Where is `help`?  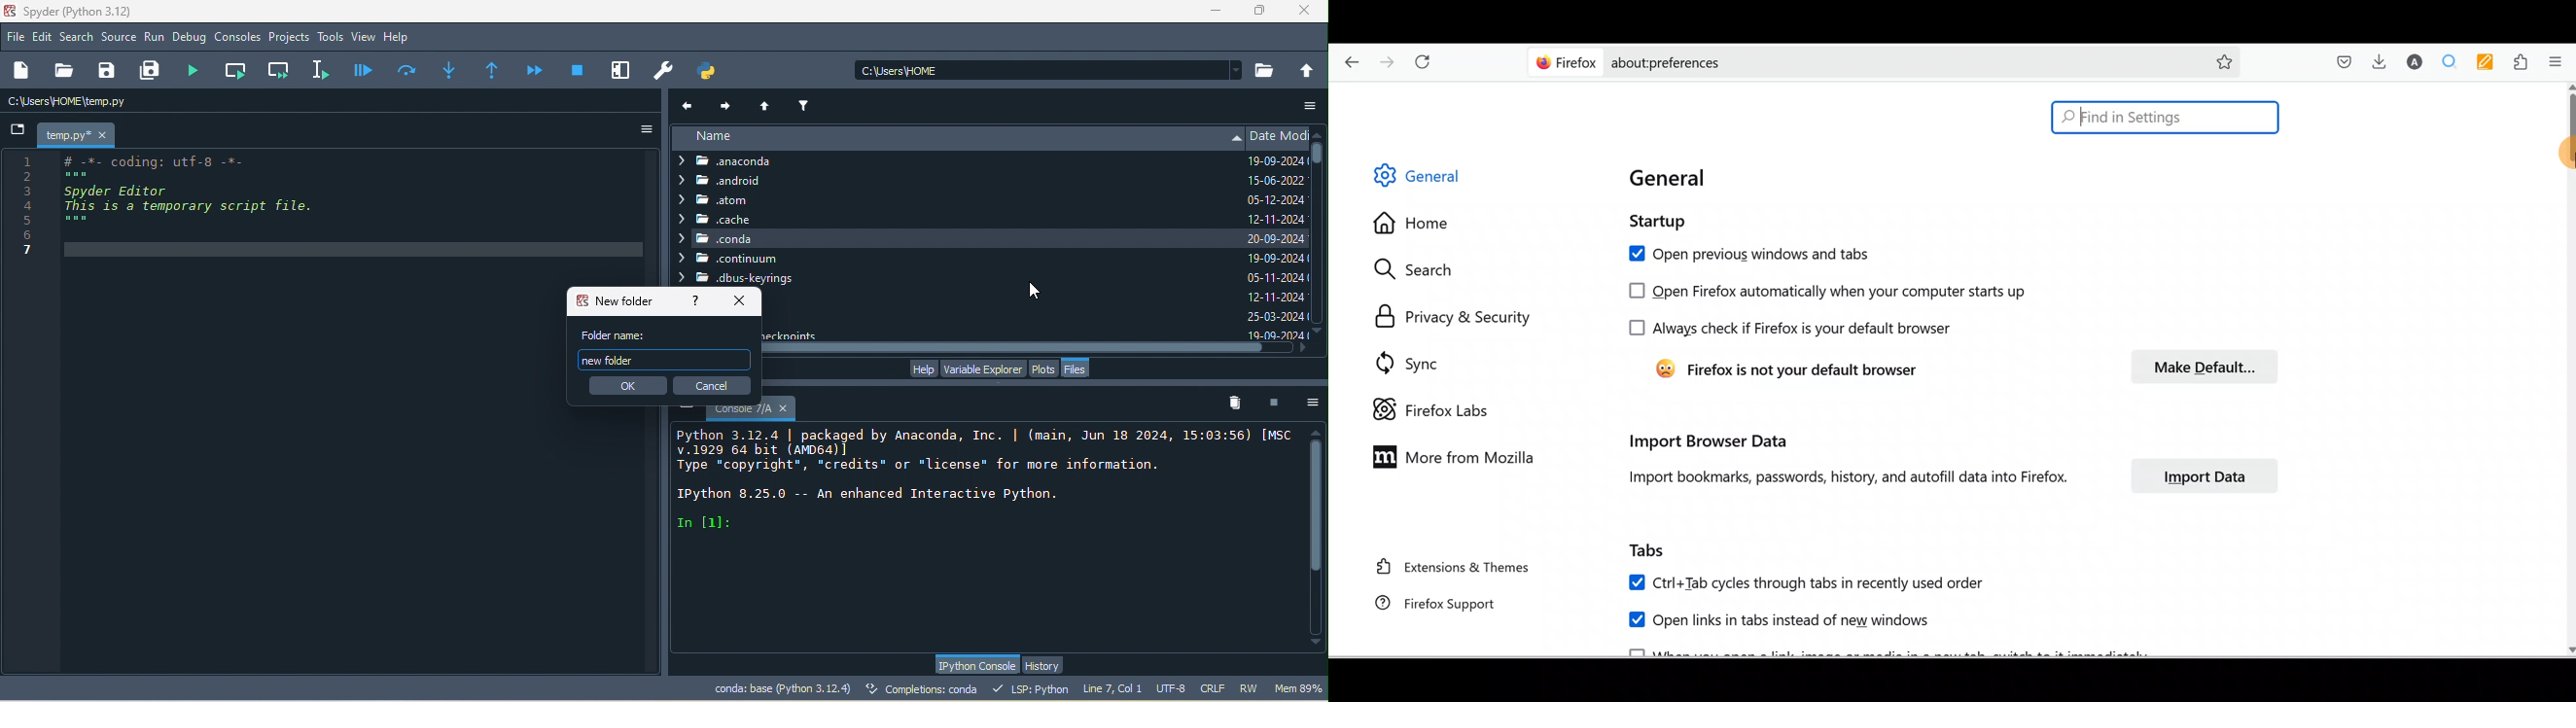 help is located at coordinates (922, 369).